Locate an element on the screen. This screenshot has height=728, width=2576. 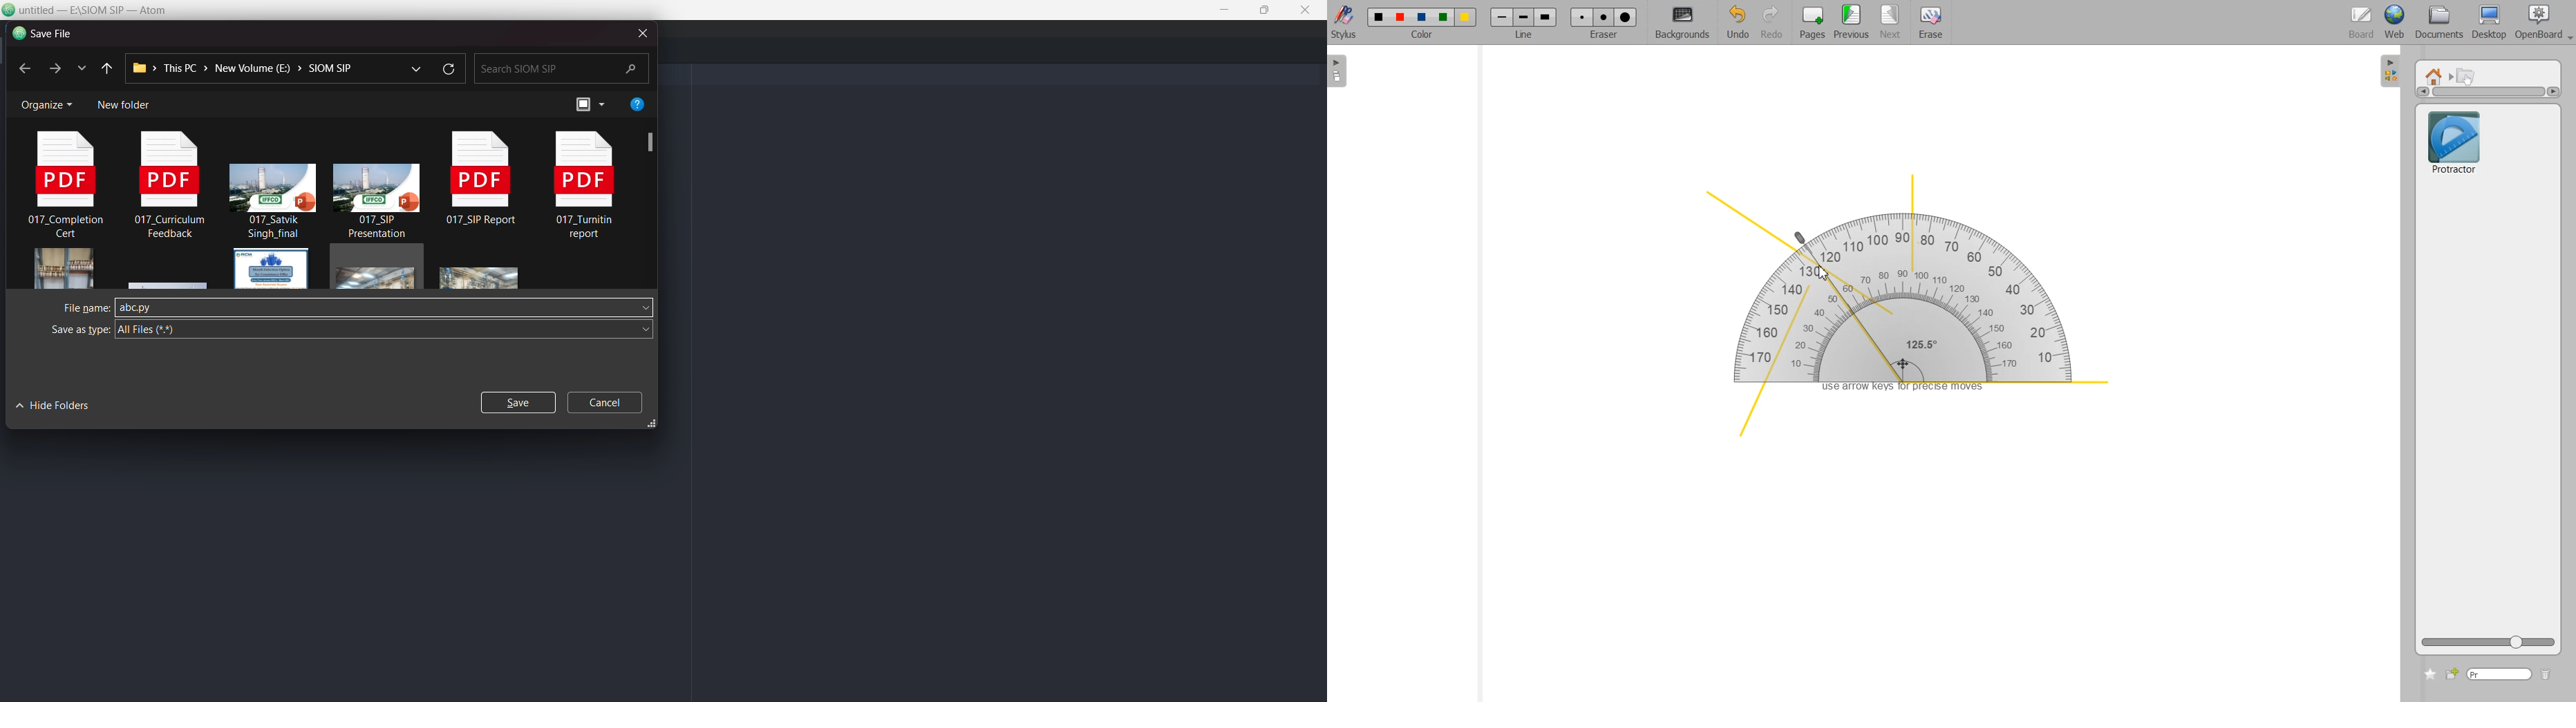
Redo is located at coordinates (1772, 23).